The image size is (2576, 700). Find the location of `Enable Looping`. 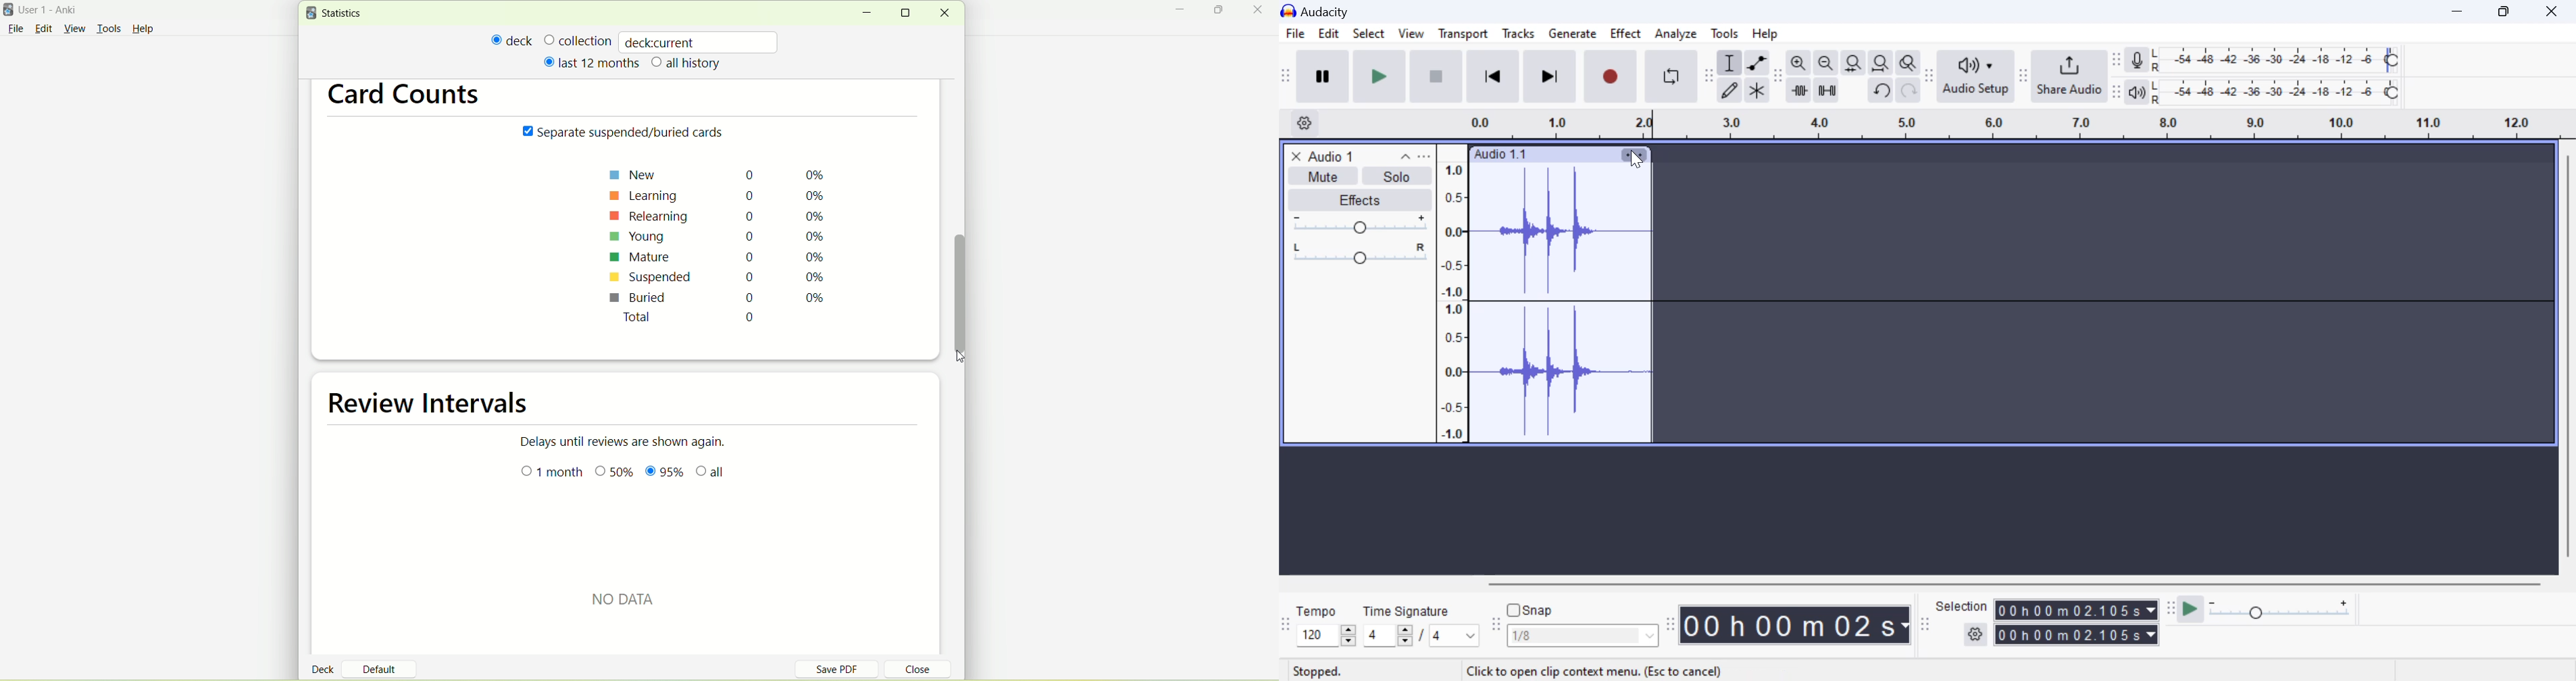

Enable Looping is located at coordinates (1672, 76).